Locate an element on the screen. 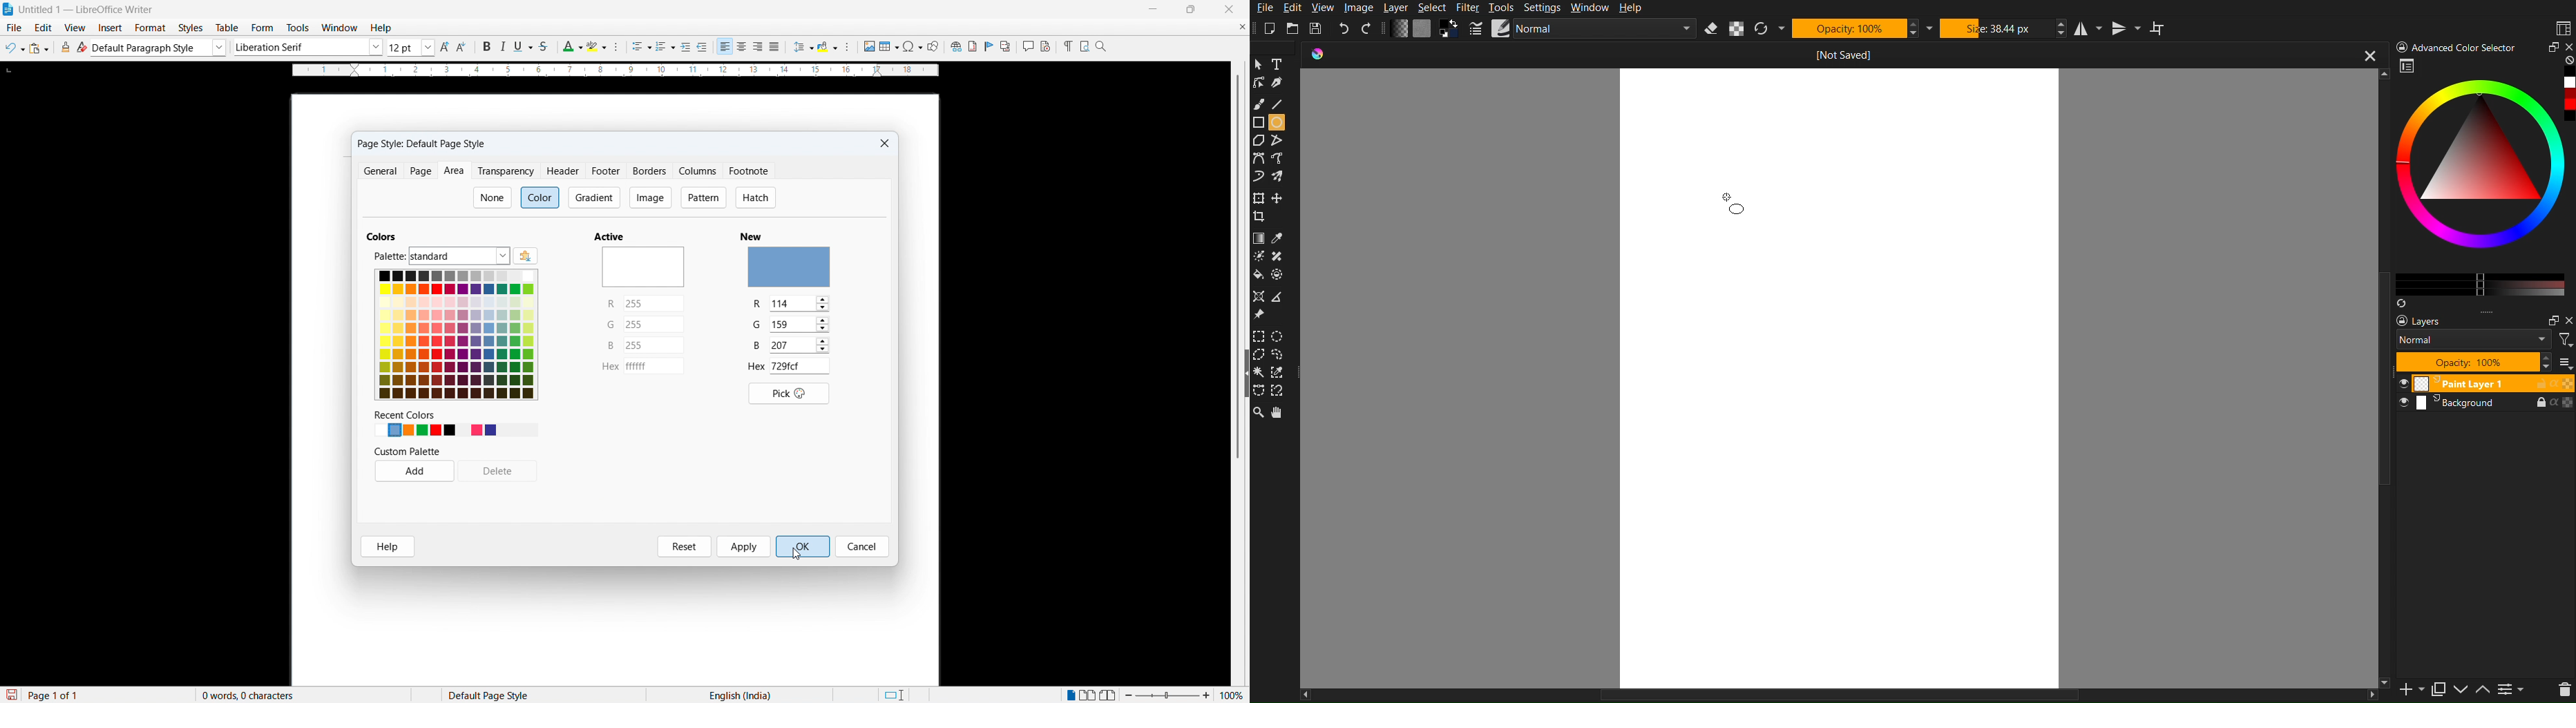 Image resolution: width=2576 pixels, height=728 pixels. Format  is located at coordinates (150, 27).